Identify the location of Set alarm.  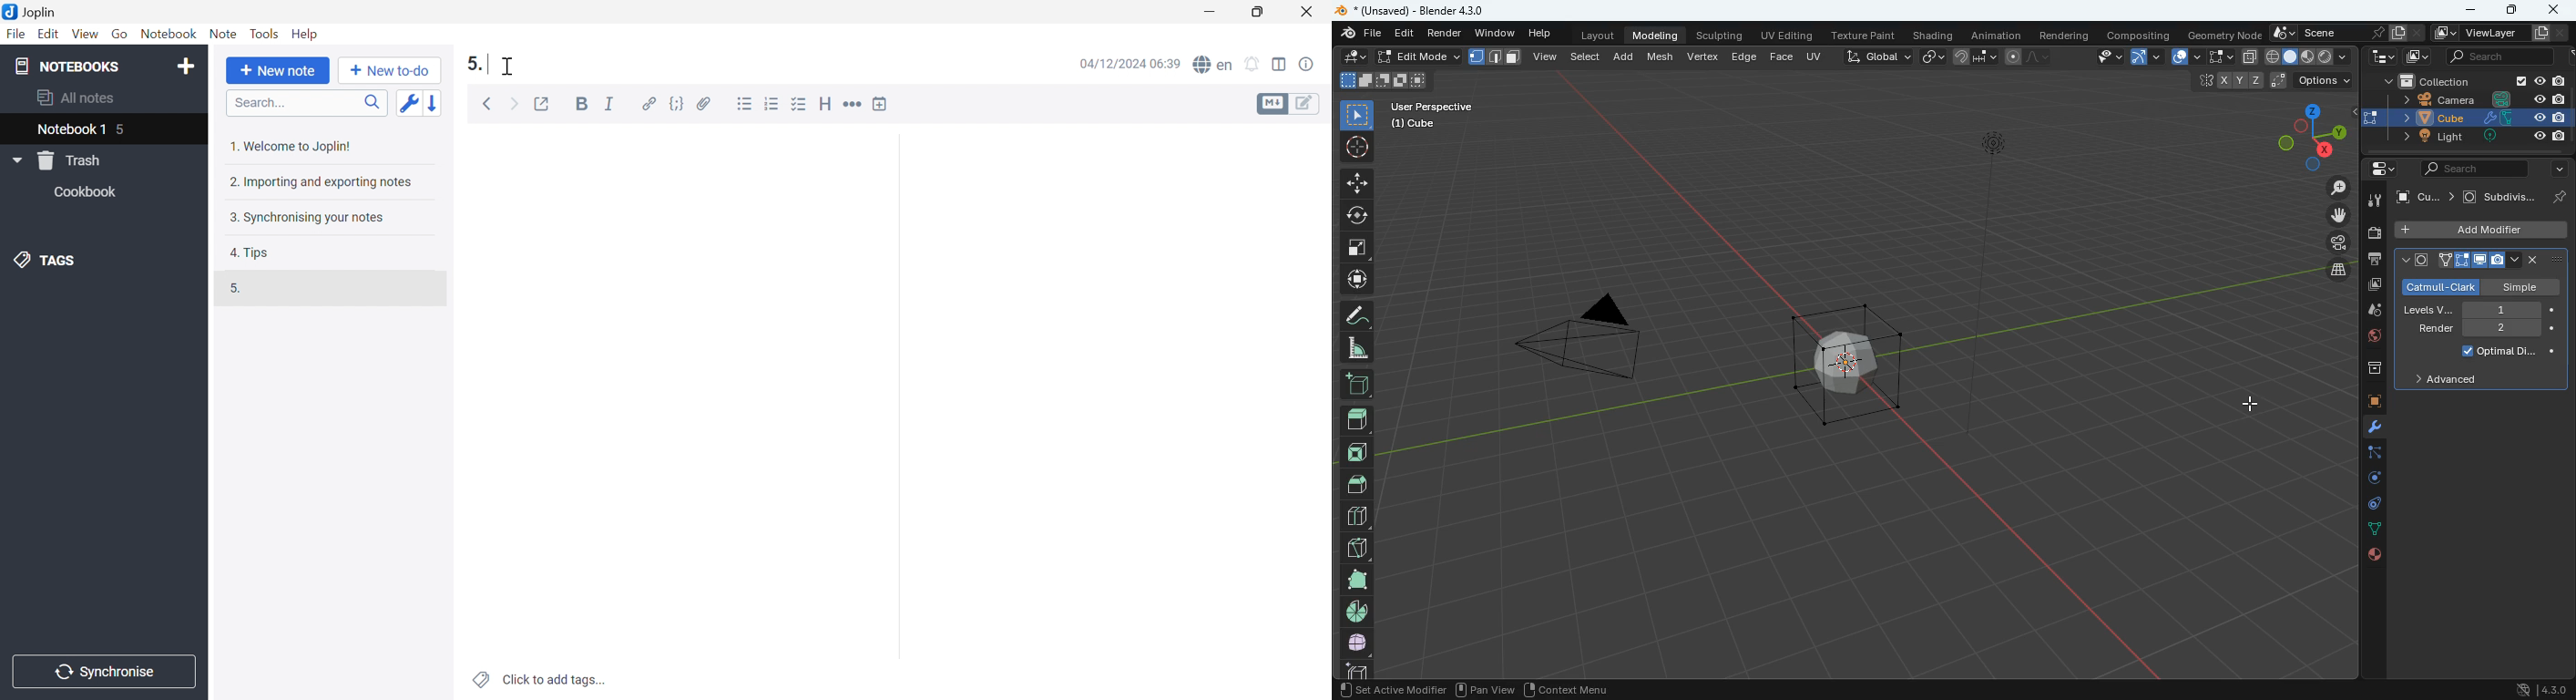
(1255, 62).